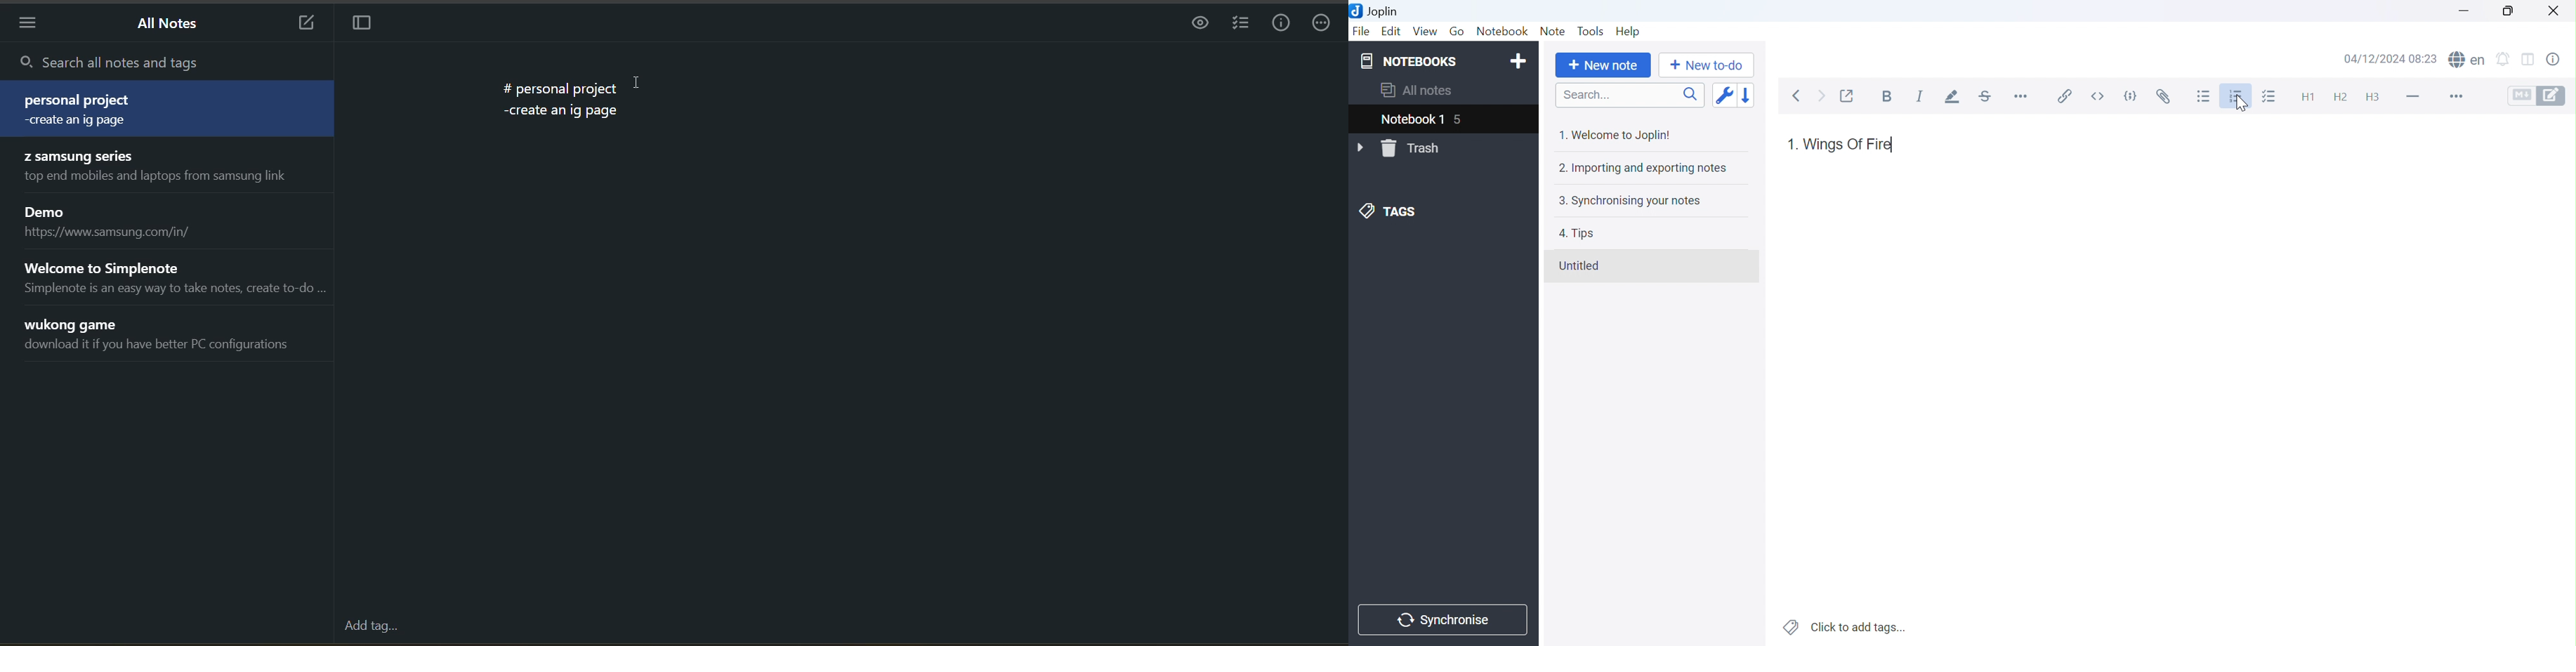 This screenshot has width=2576, height=672. Describe the element at coordinates (2466, 11) in the screenshot. I see `Minimize` at that location.